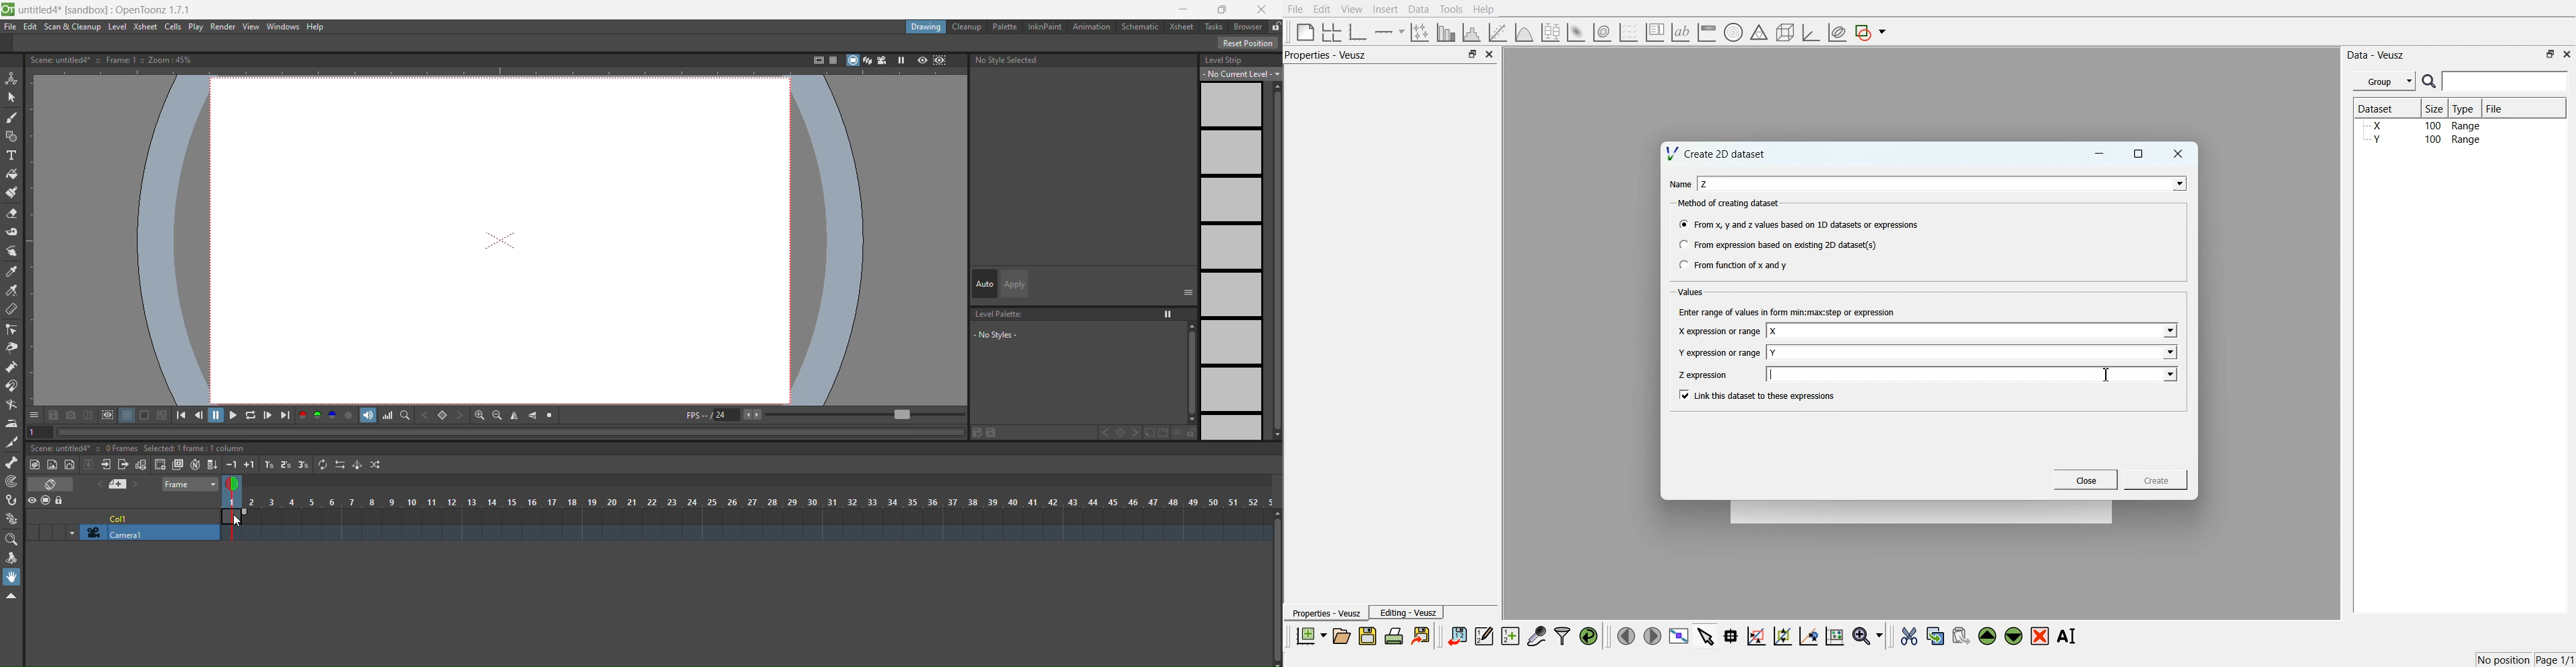  I want to click on Value, so click(1692, 292).